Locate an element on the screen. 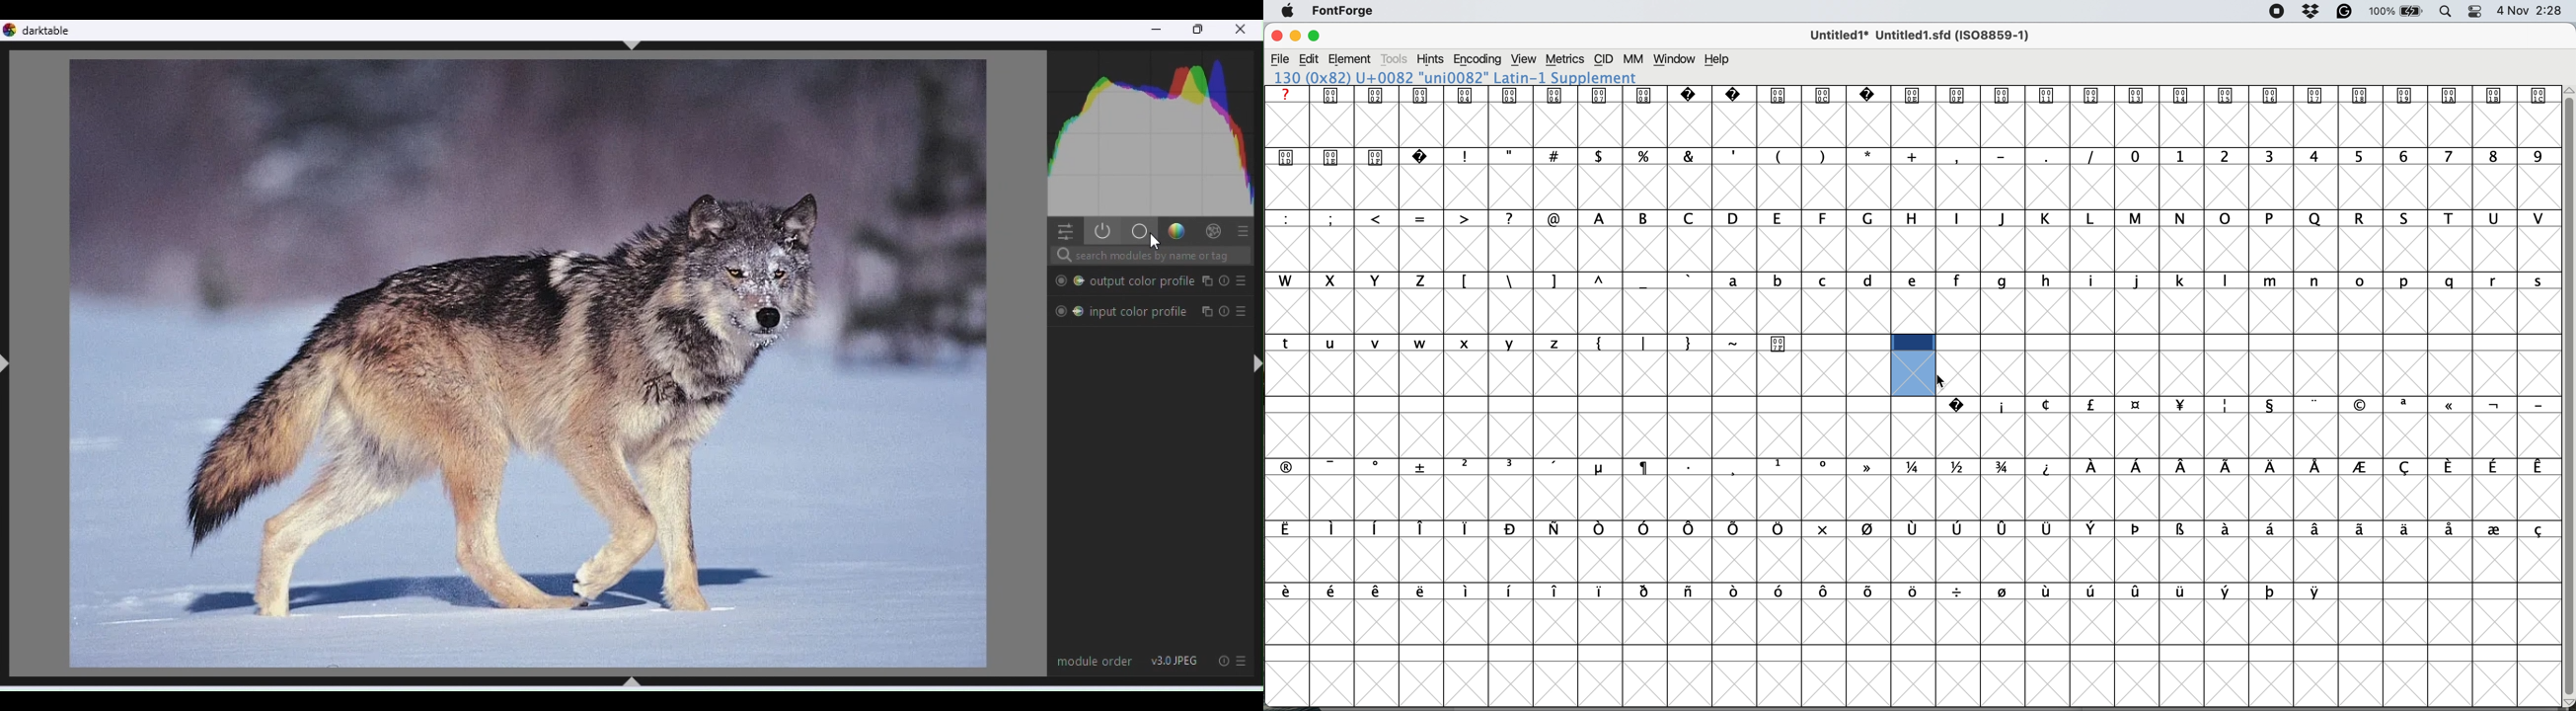 The width and height of the screenshot is (2576, 728). Effects is located at coordinates (1213, 230).